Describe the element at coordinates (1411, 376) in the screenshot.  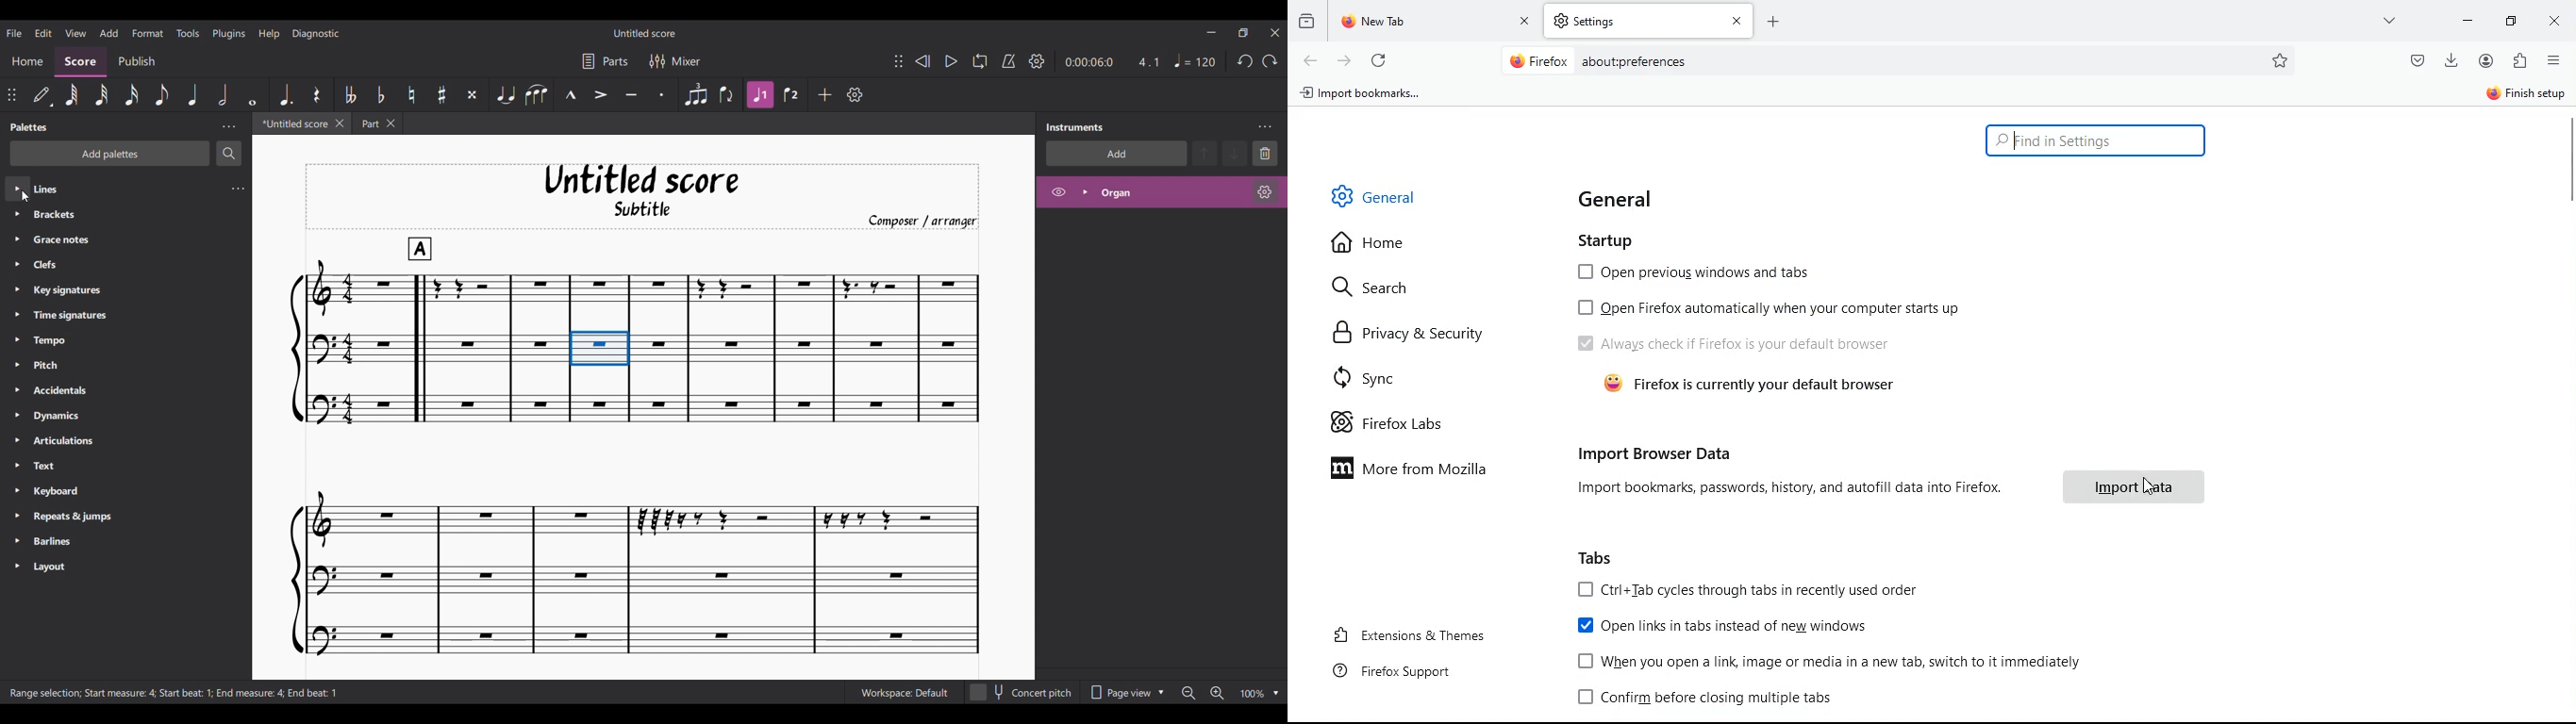
I see `sync` at that location.